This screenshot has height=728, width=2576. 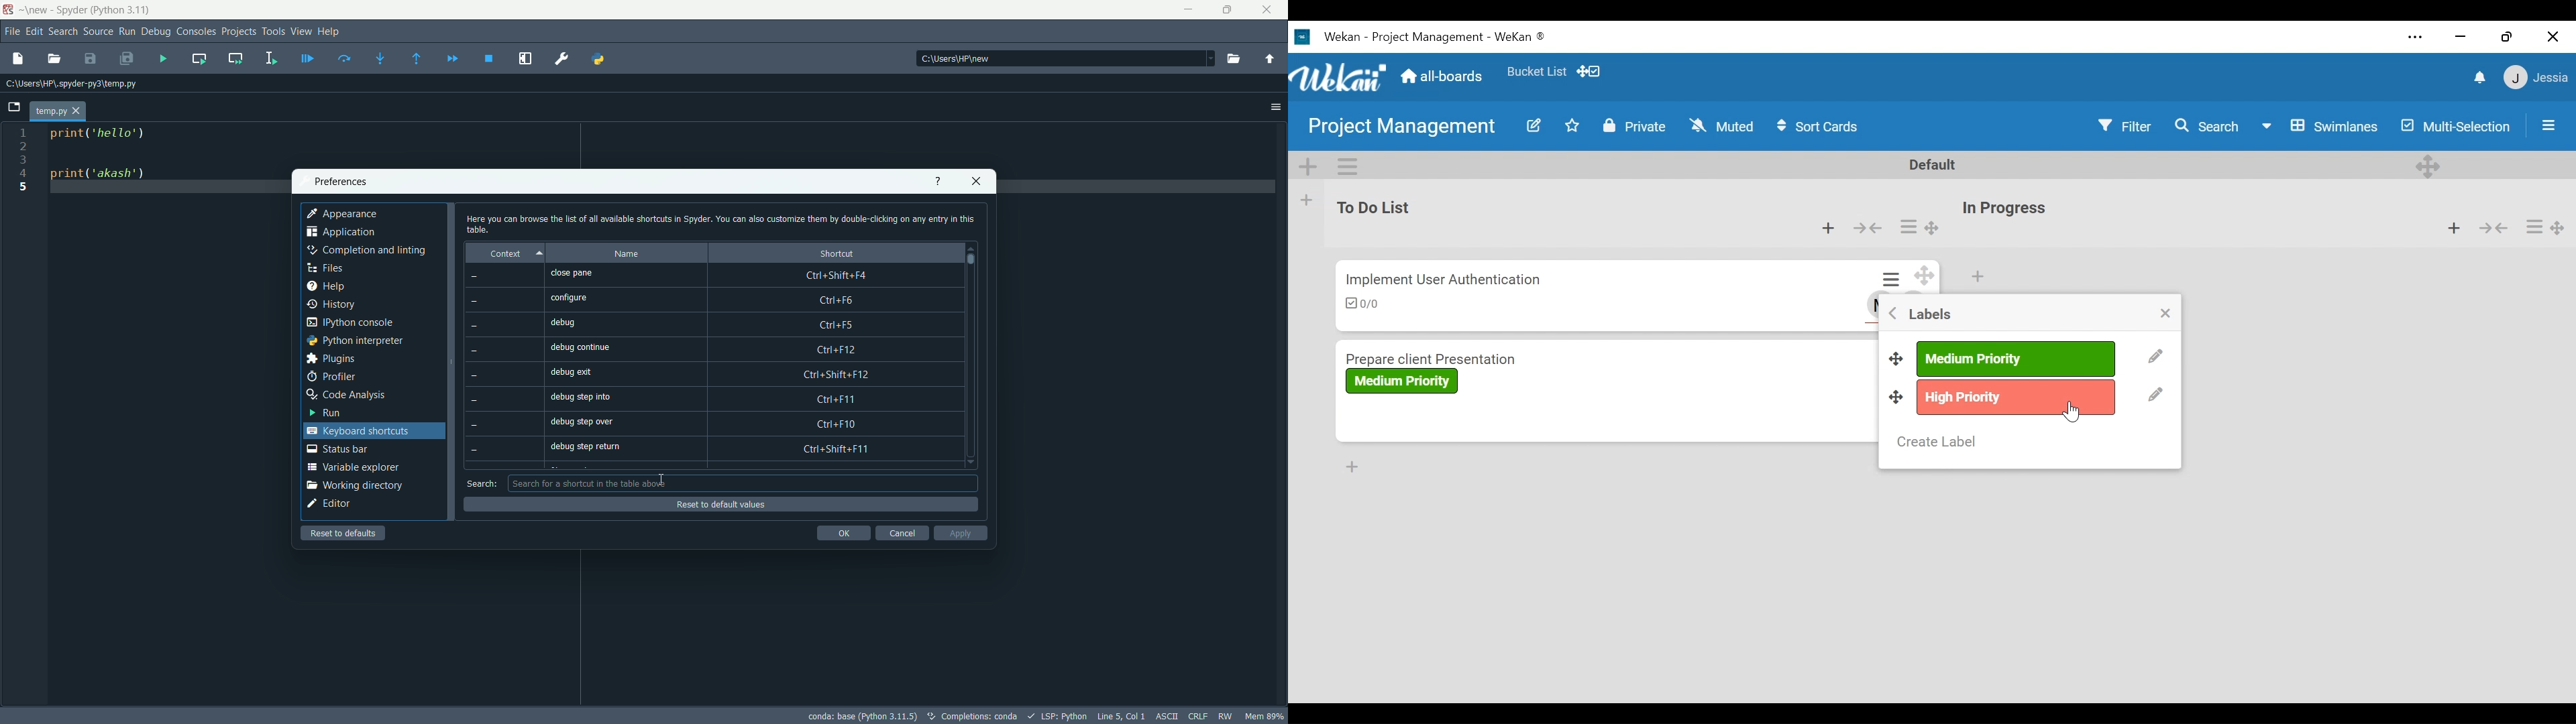 What do you see at coordinates (56, 111) in the screenshot?
I see `temp.py tab` at bounding box center [56, 111].